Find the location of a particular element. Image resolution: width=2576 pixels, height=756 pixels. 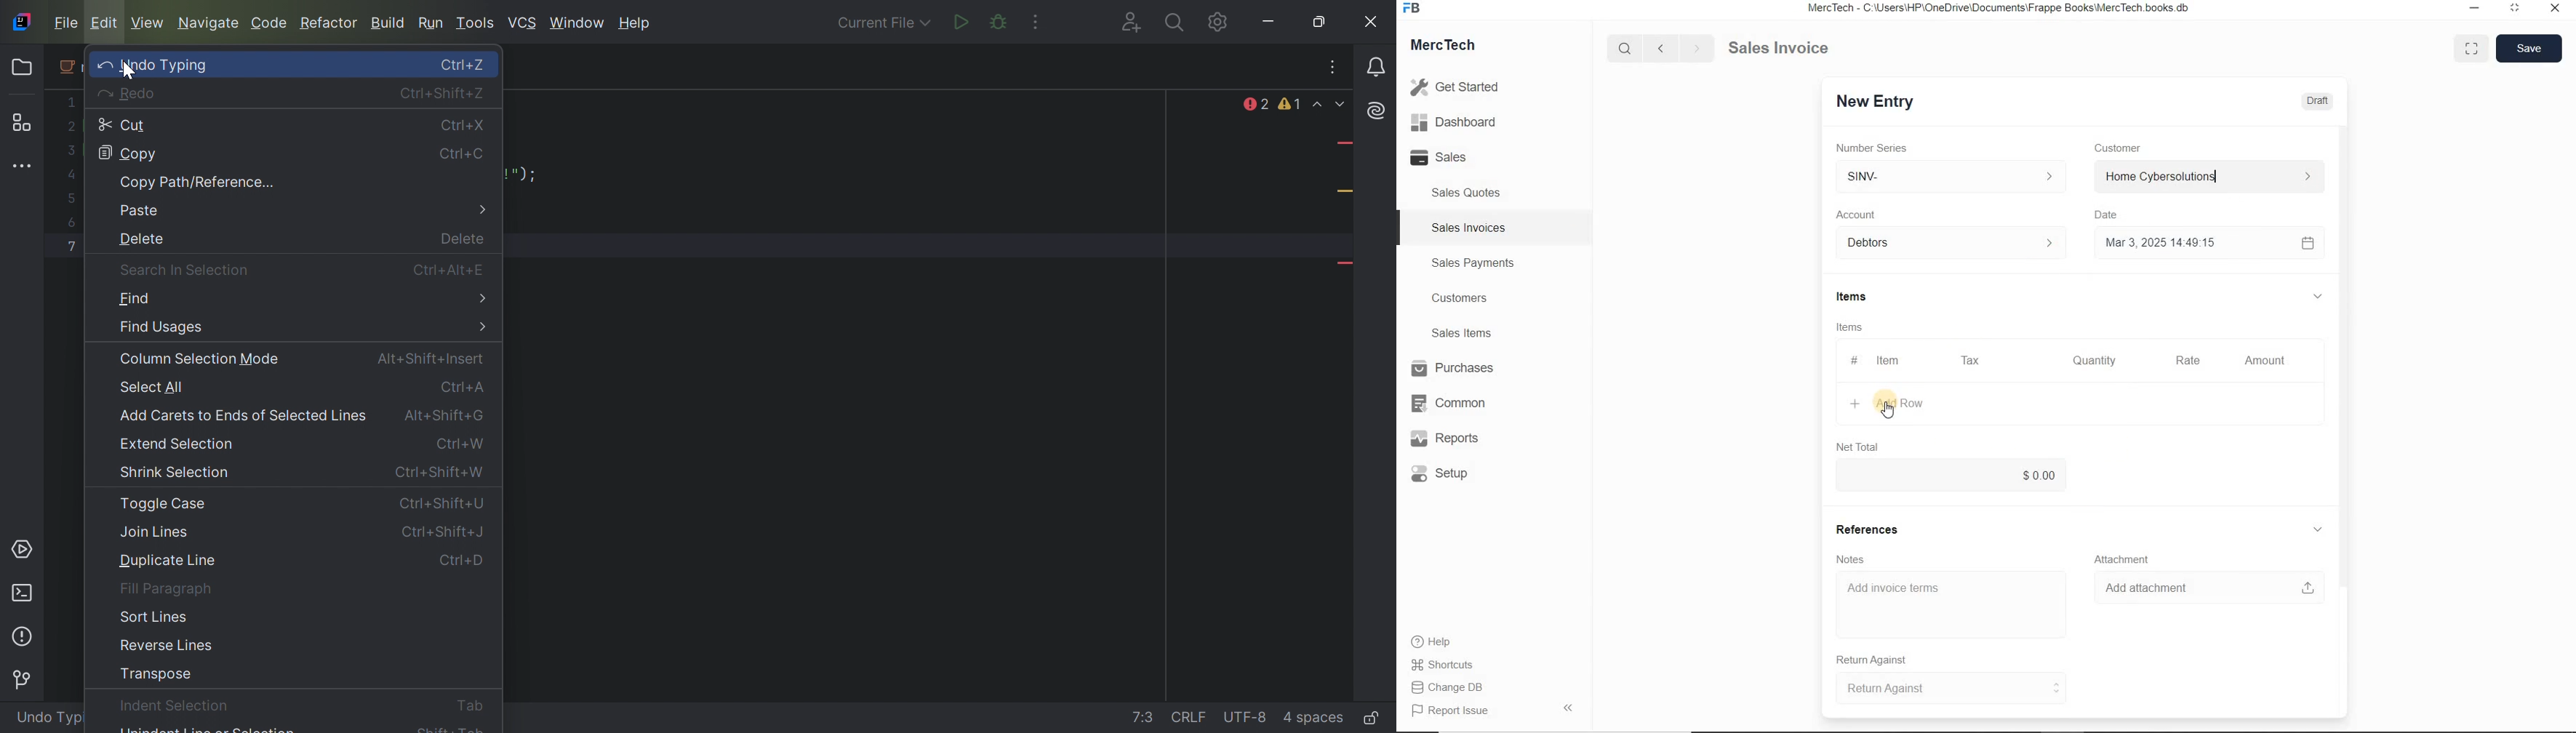

SINV- is located at coordinates (1950, 177).